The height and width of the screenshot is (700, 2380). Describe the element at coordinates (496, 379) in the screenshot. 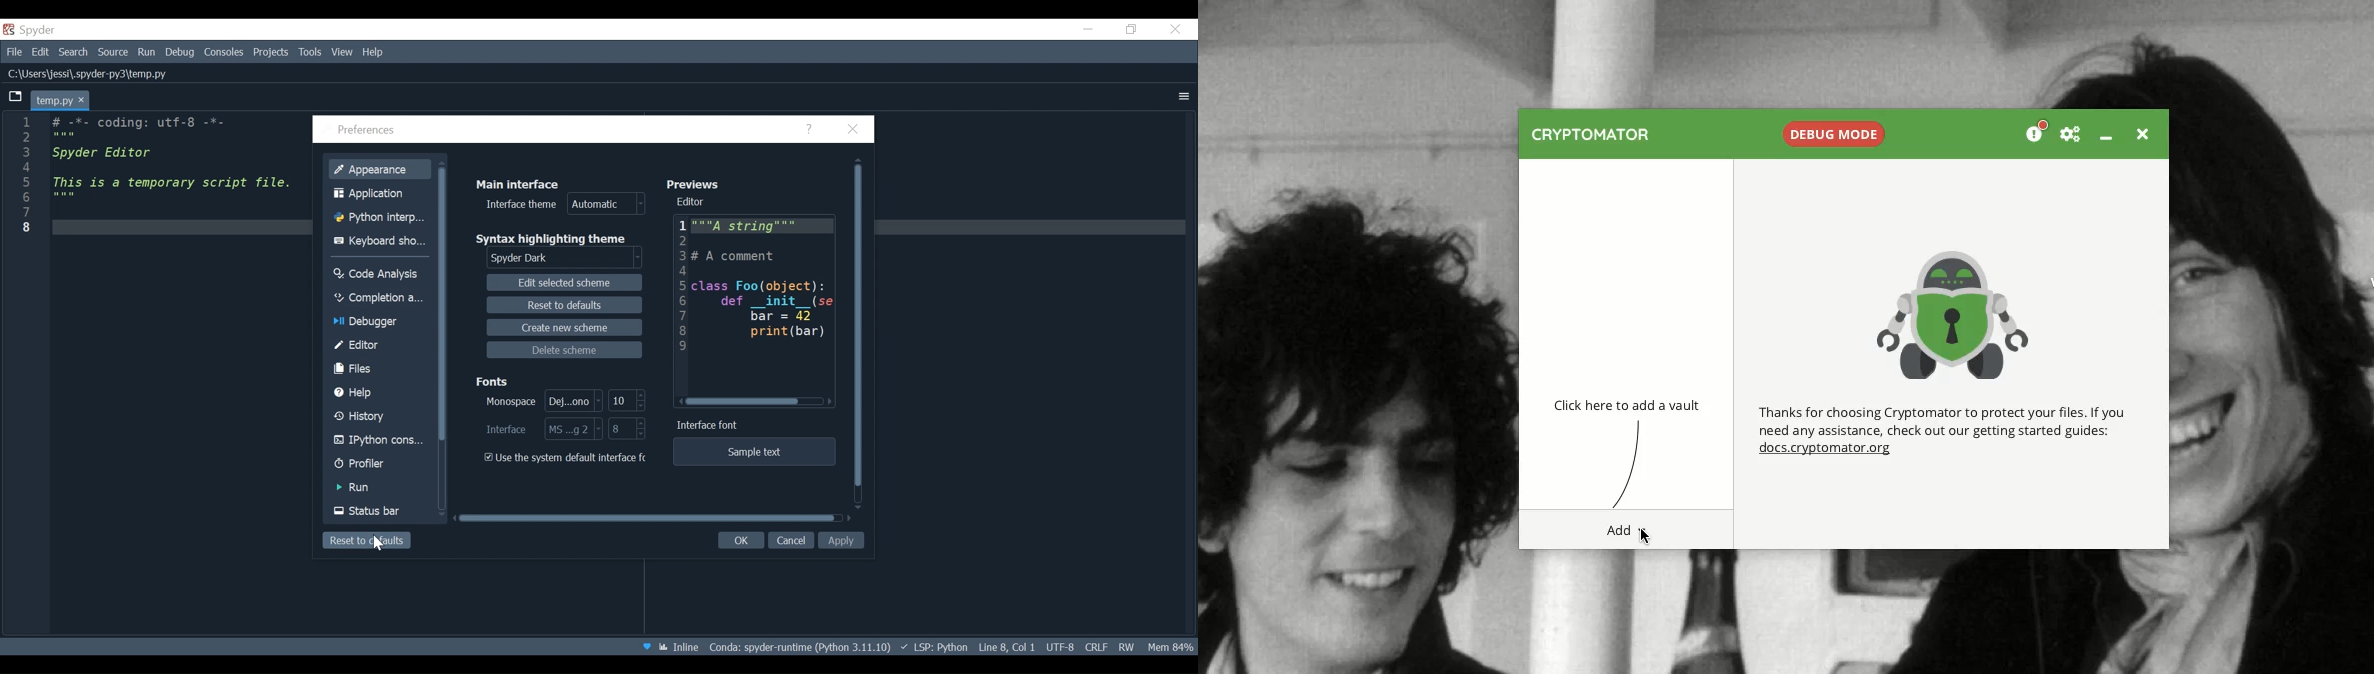

I see `Fonts` at that location.